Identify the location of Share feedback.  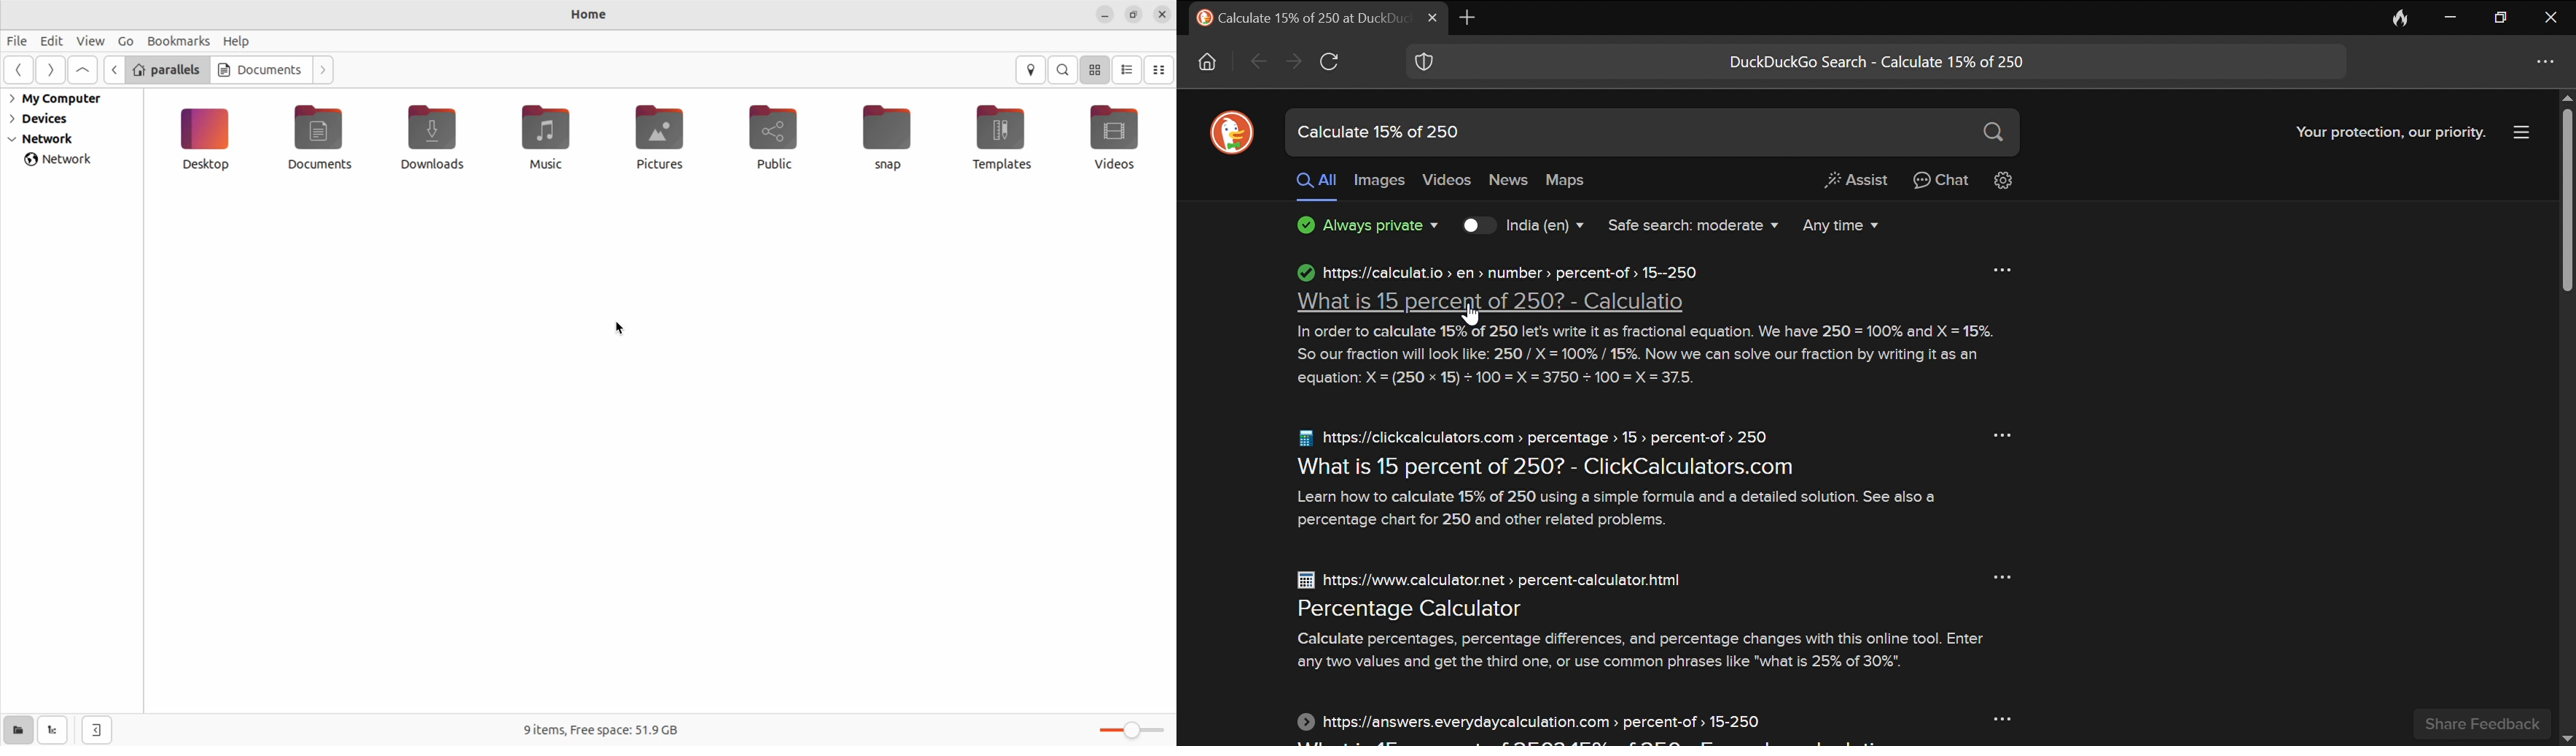
(2481, 725).